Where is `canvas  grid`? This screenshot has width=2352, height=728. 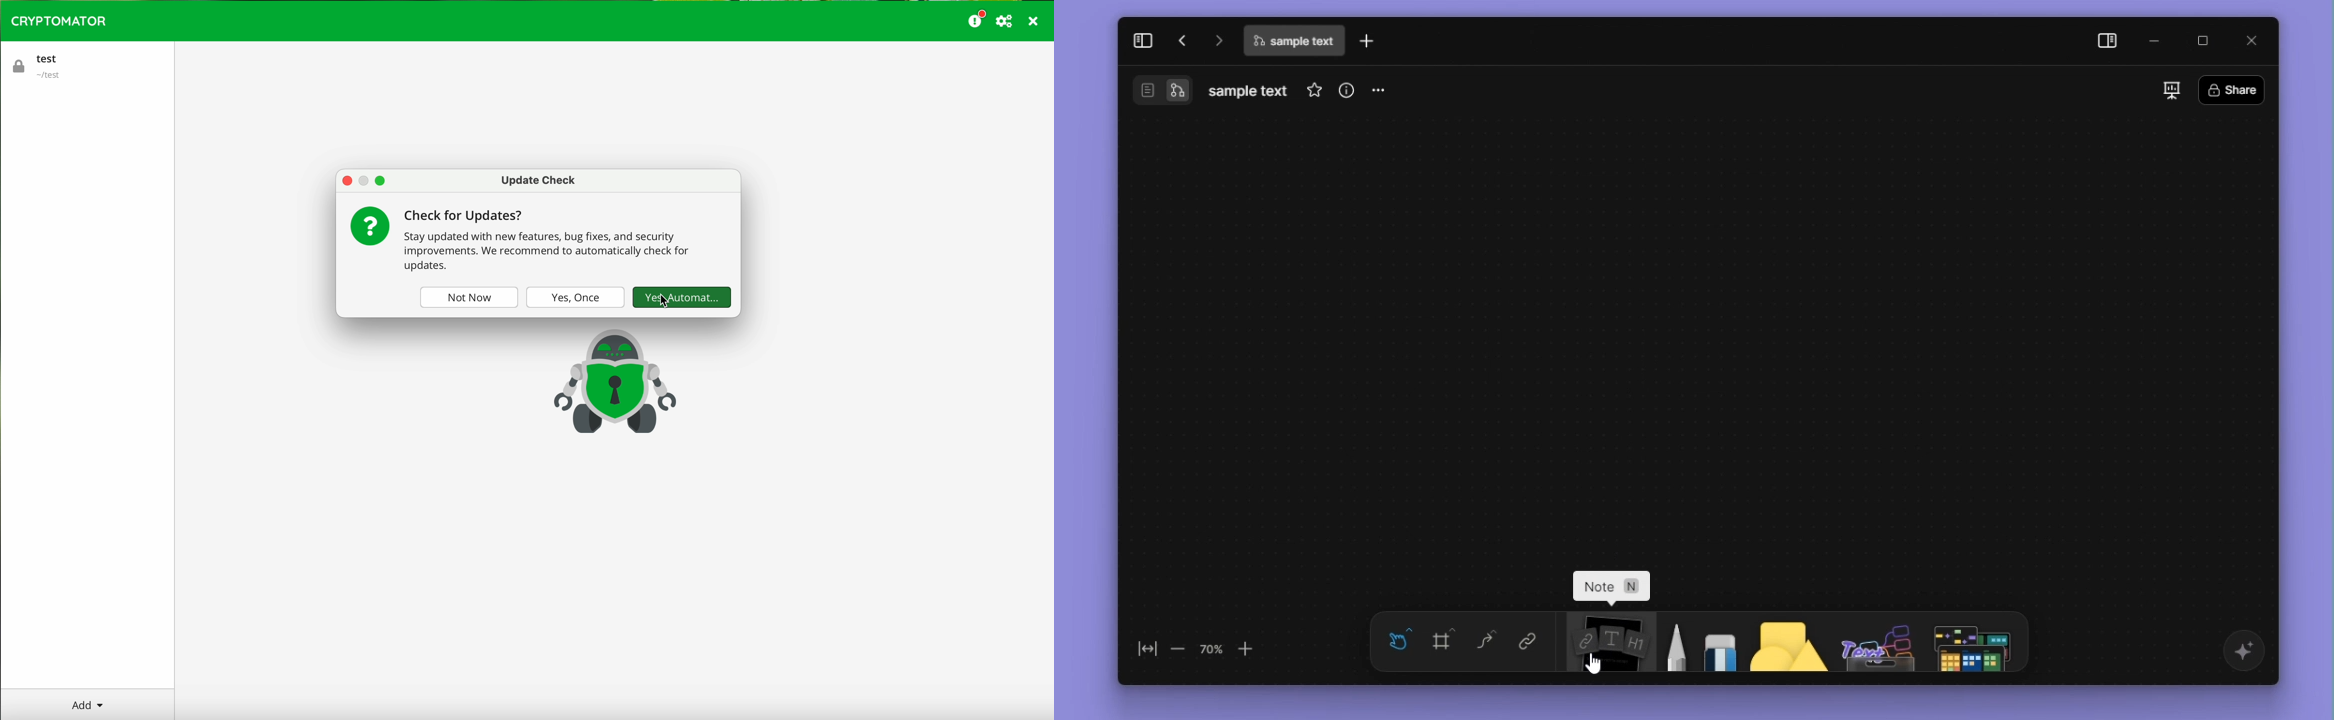
canvas  grid is located at coordinates (1701, 334).